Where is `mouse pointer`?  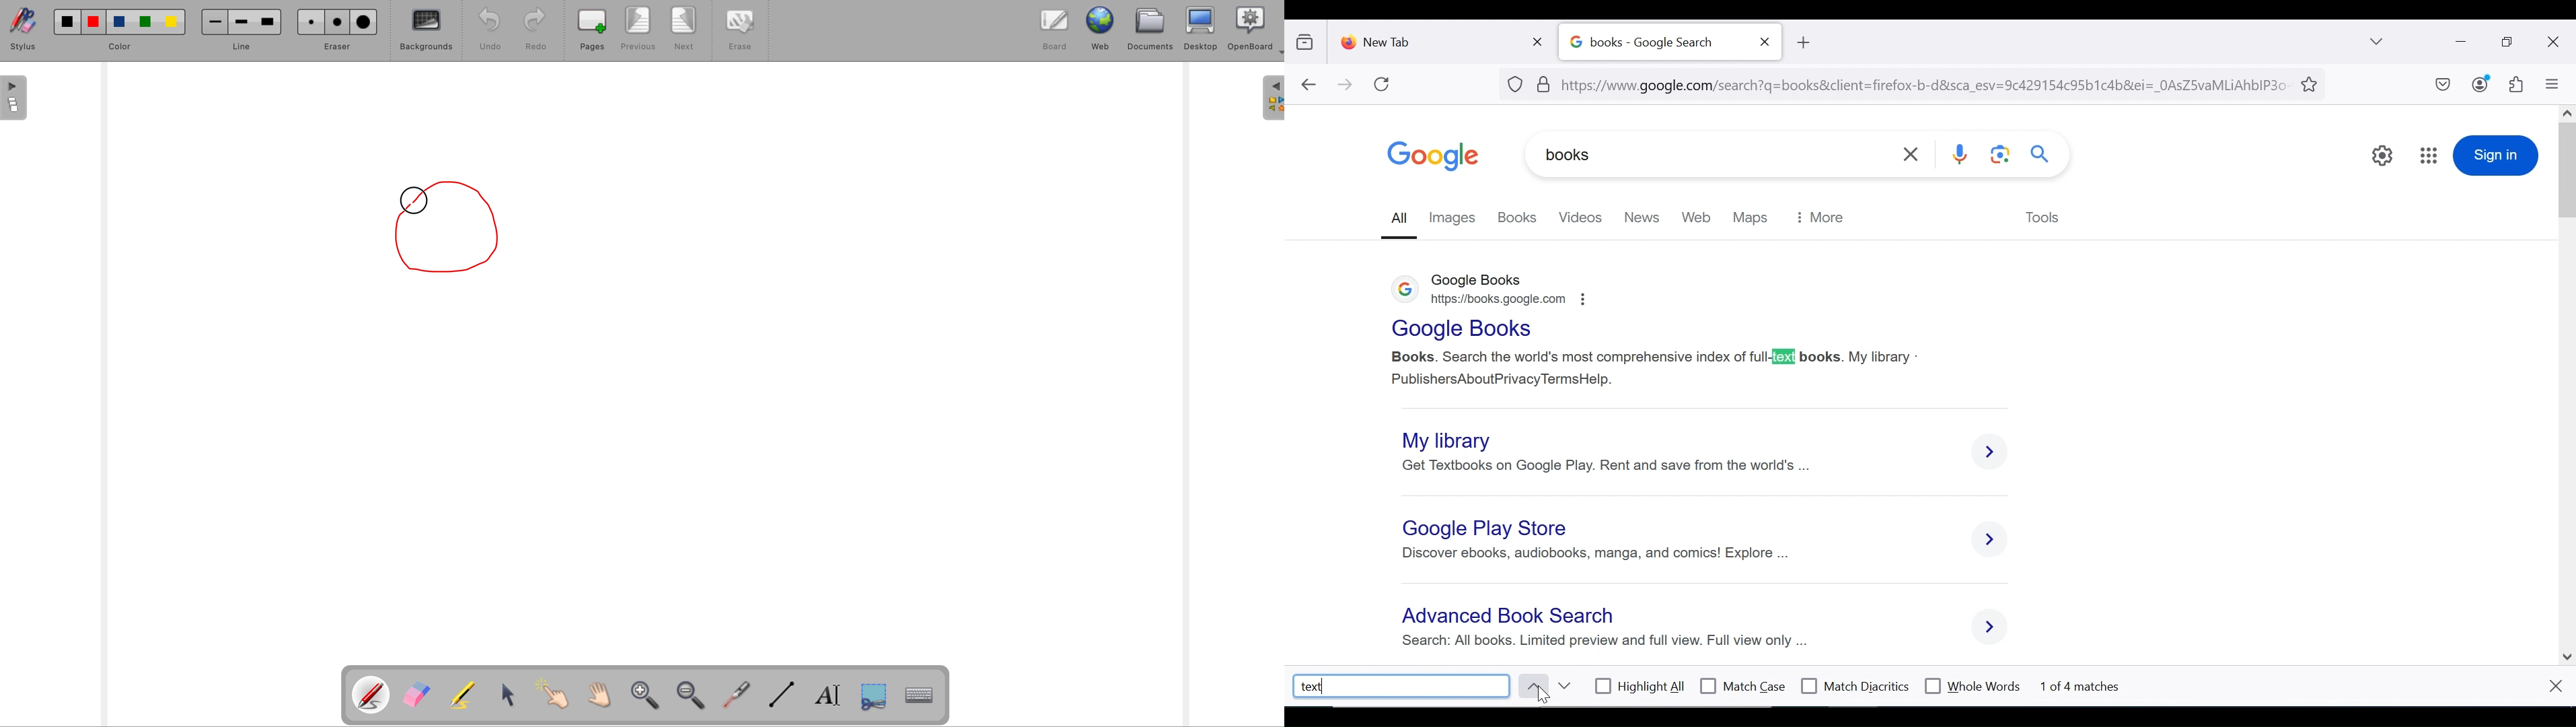 mouse pointer is located at coordinates (1545, 698).